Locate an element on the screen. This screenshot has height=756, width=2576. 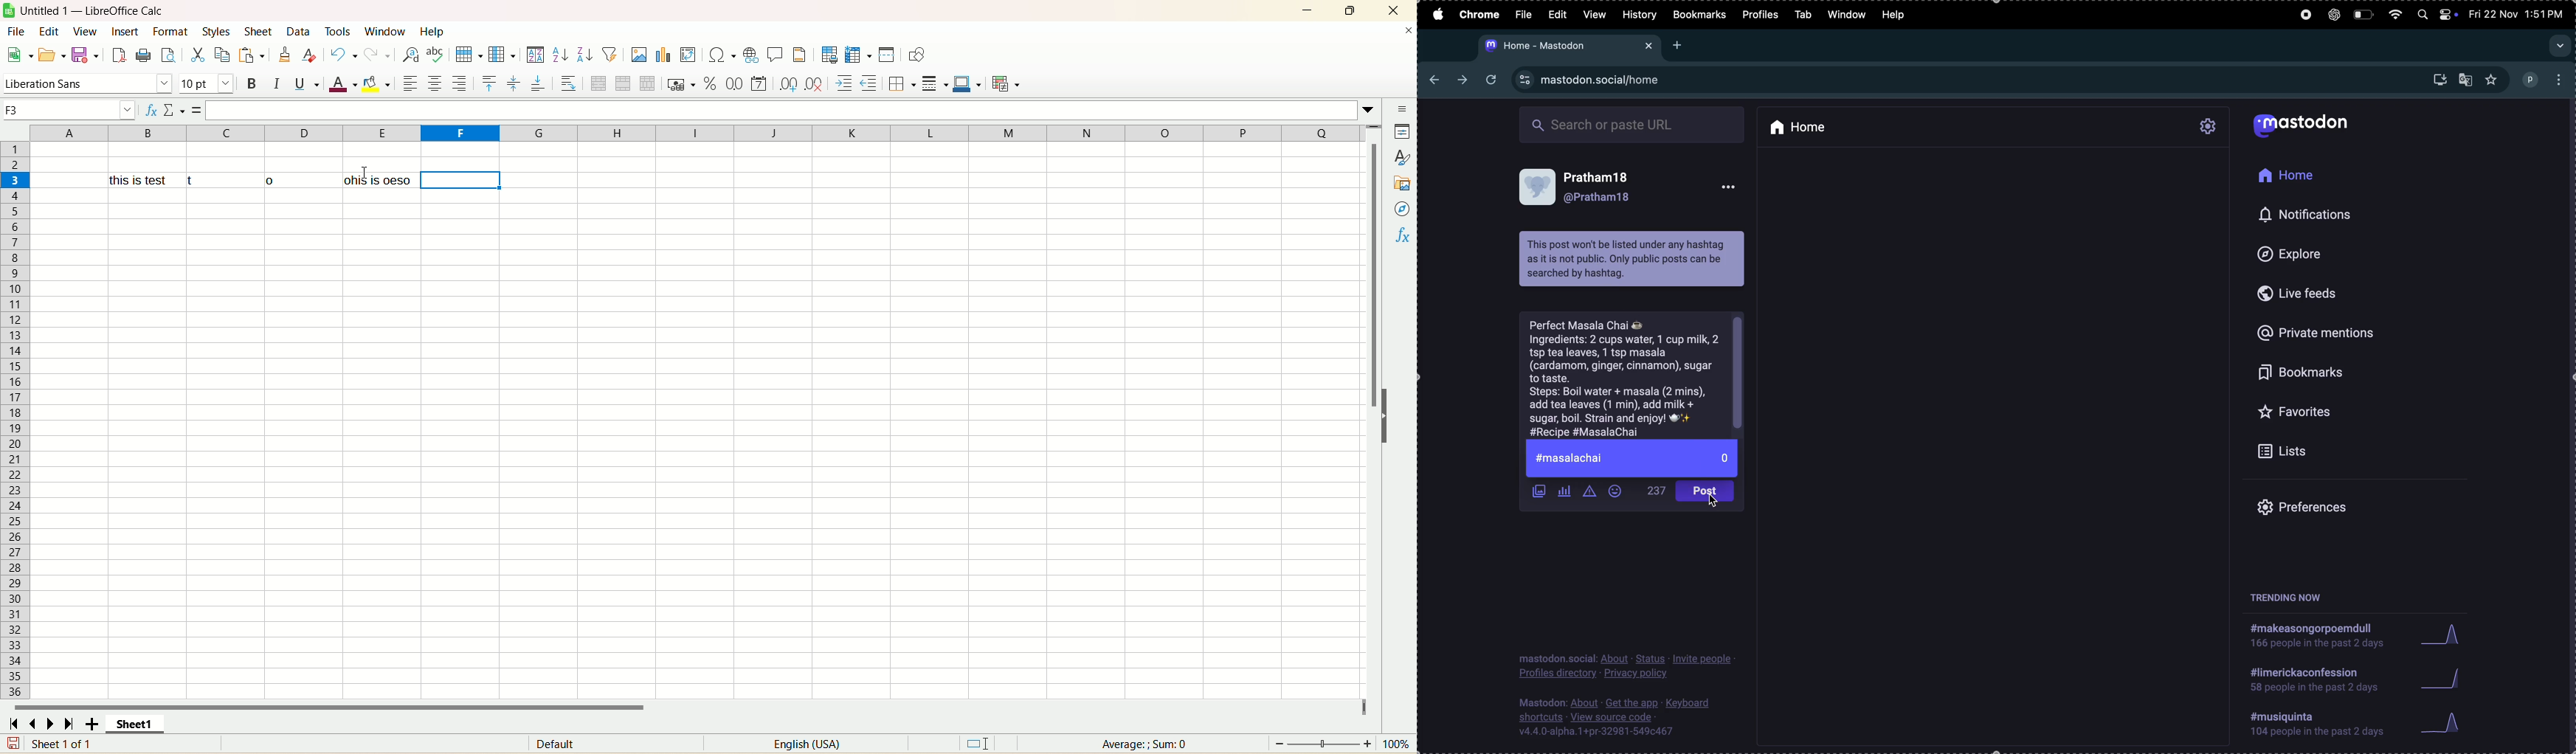
autofilter is located at coordinates (612, 54).